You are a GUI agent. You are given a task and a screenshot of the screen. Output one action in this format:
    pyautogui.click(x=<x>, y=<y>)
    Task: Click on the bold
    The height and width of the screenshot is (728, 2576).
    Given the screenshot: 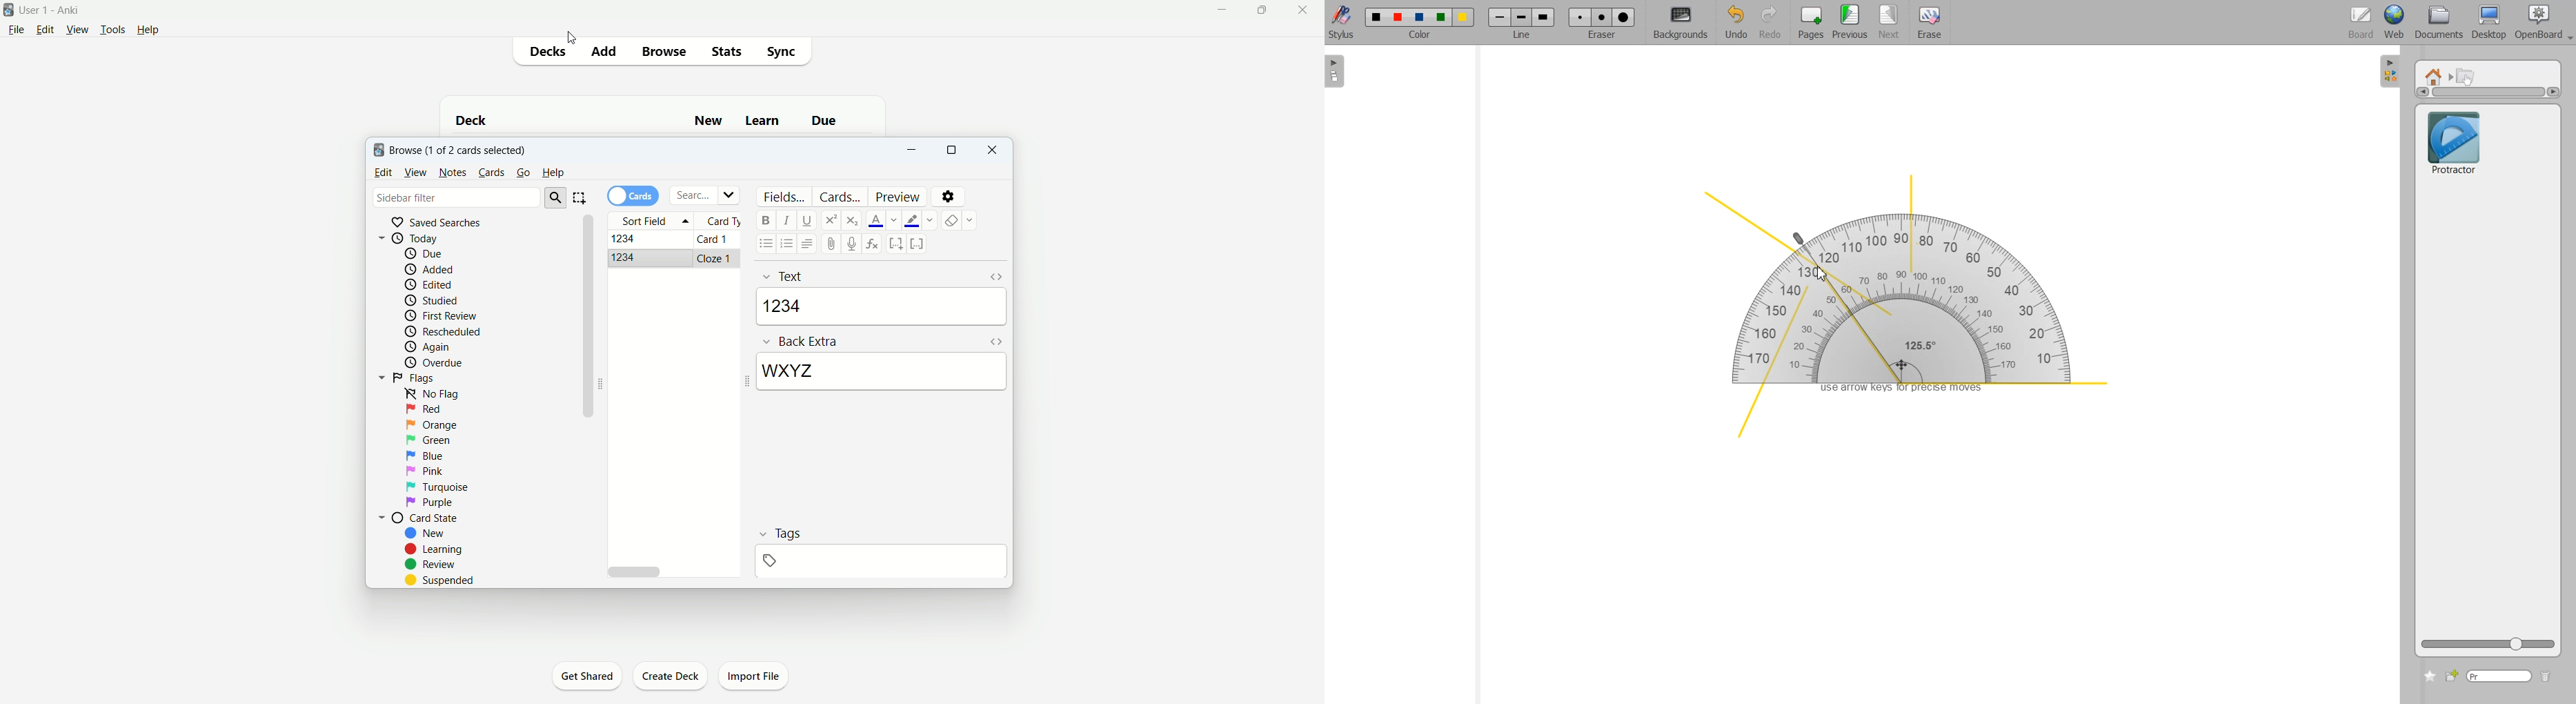 What is the action you would take?
    pyautogui.click(x=766, y=221)
    